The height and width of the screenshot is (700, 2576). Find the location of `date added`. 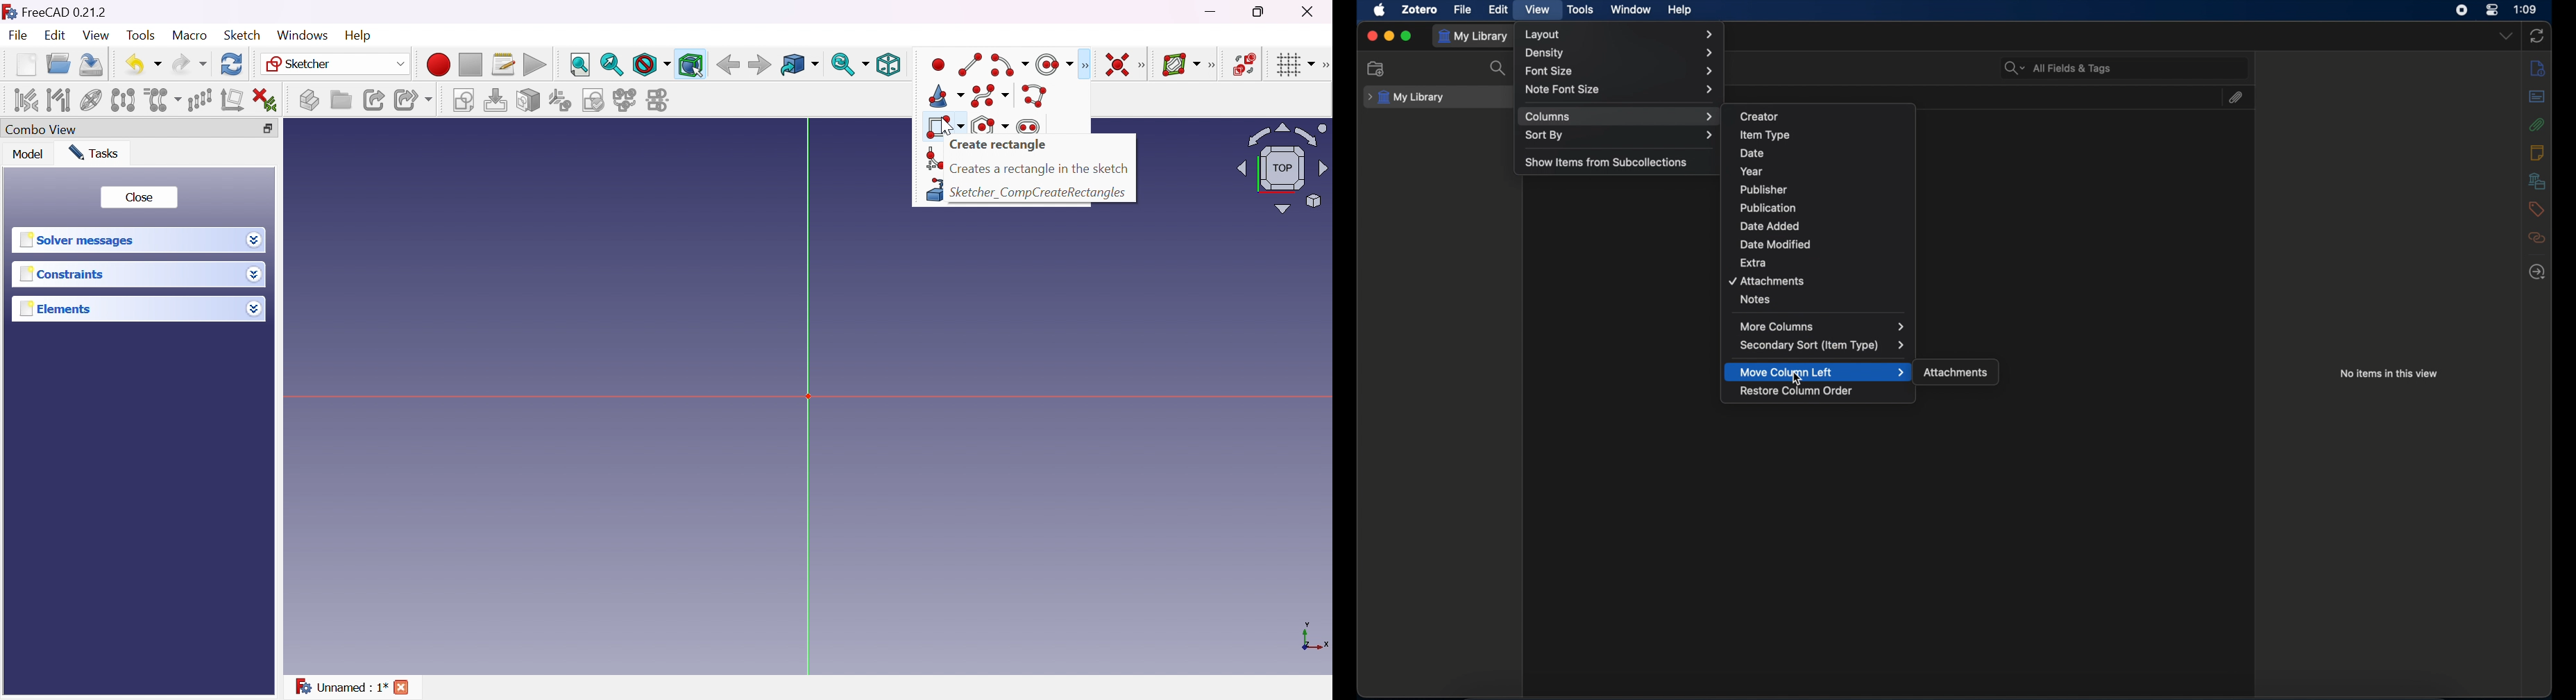

date added is located at coordinates (1769, 226).